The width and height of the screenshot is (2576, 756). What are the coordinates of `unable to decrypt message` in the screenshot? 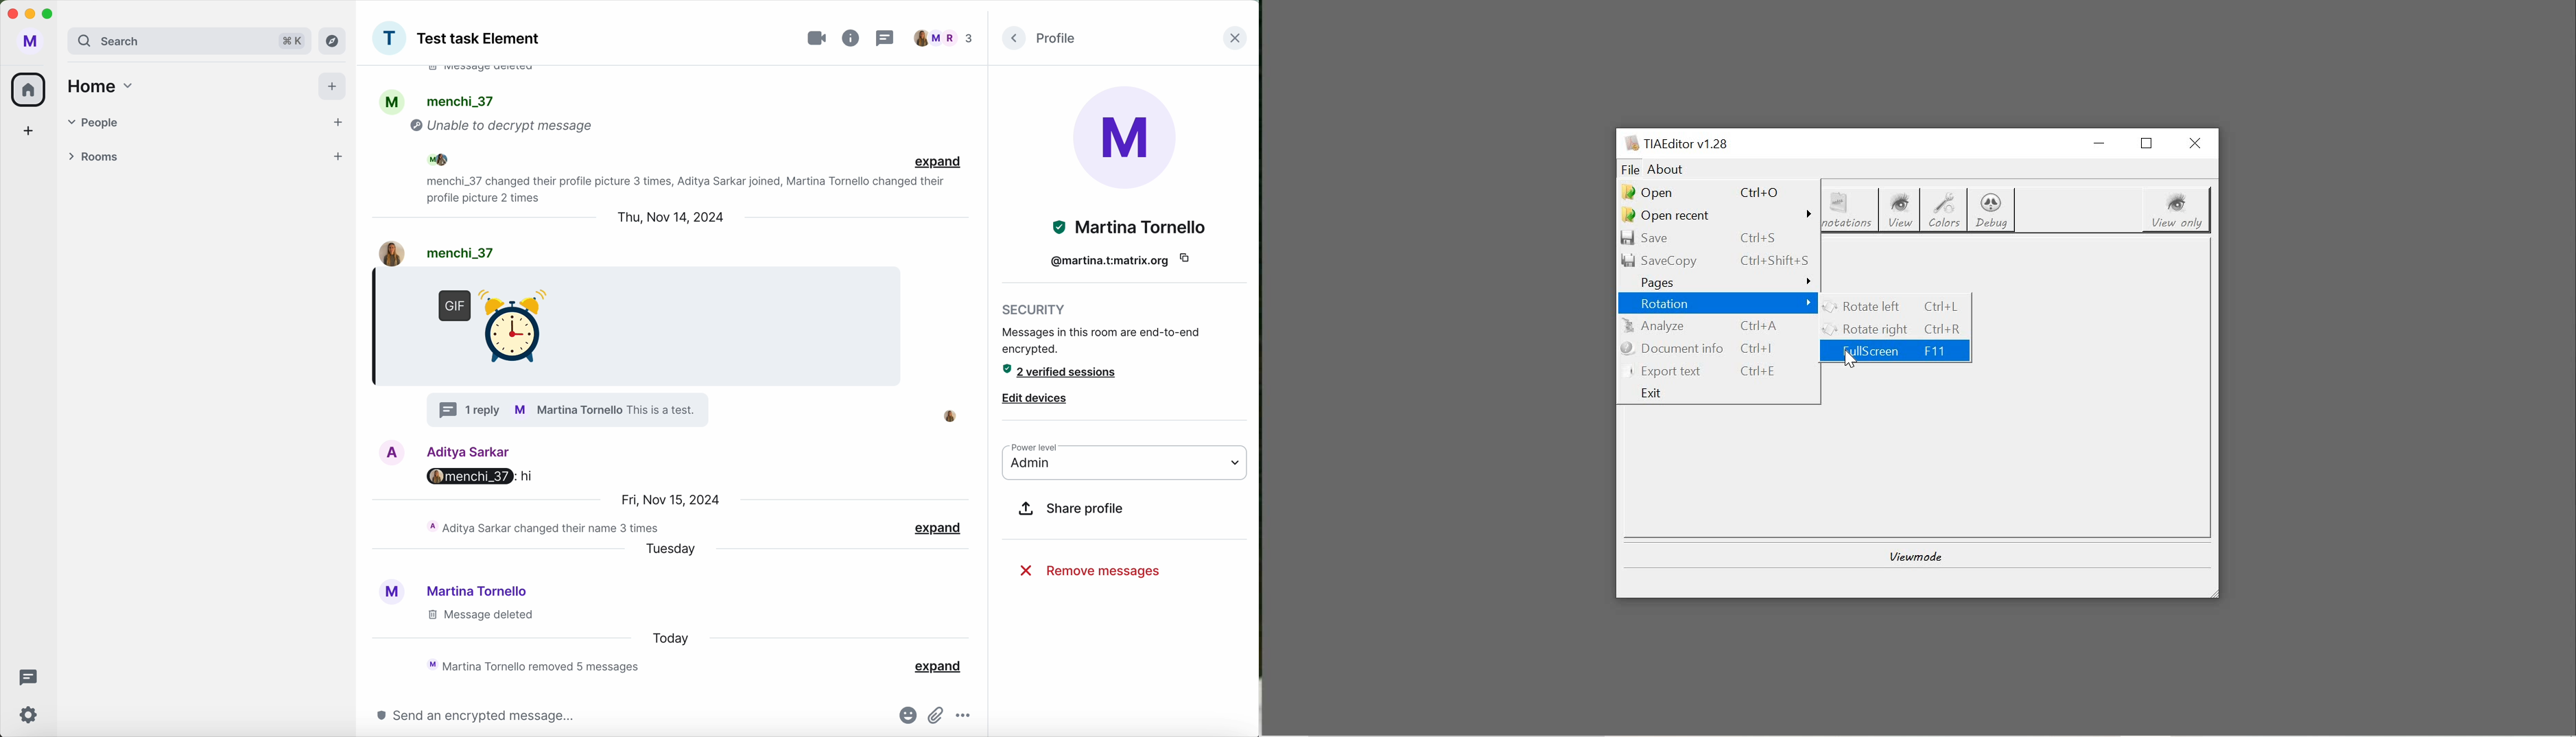 It's located at (508, 129).